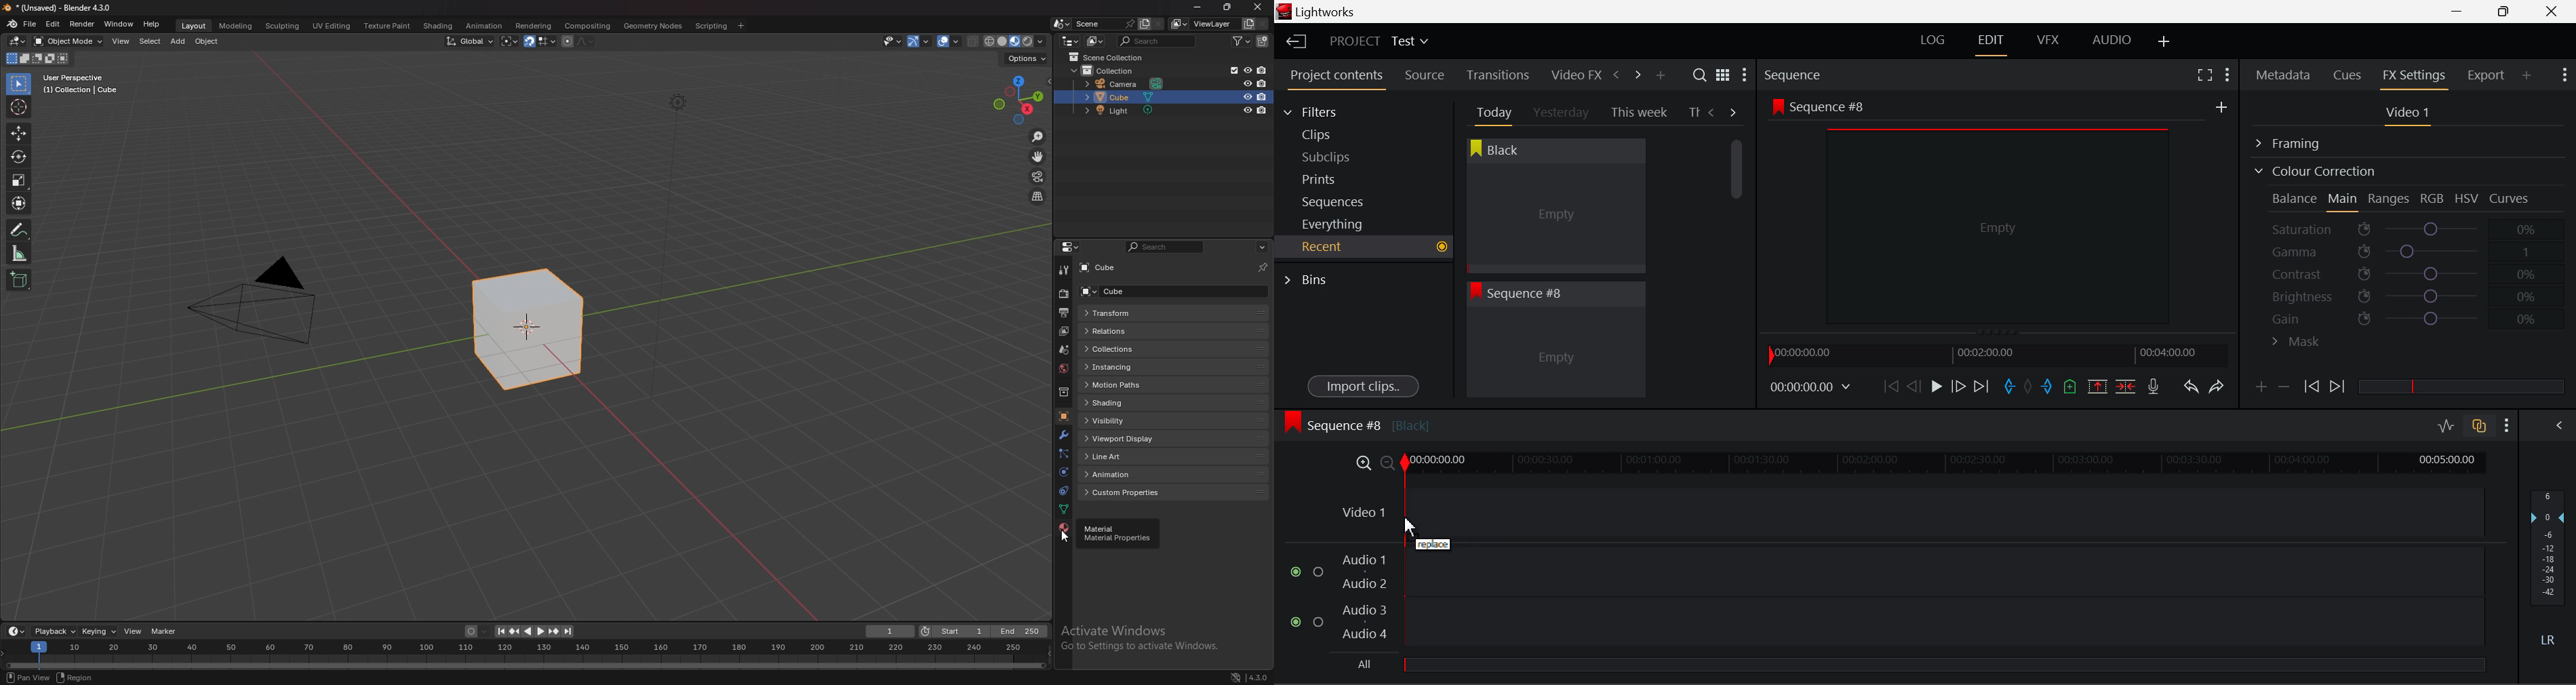 The width and height of the screenshot is (2576, 700). Describe the element at coordinates (2389, 200) in the screenshot. I see `Ranges` at that location.